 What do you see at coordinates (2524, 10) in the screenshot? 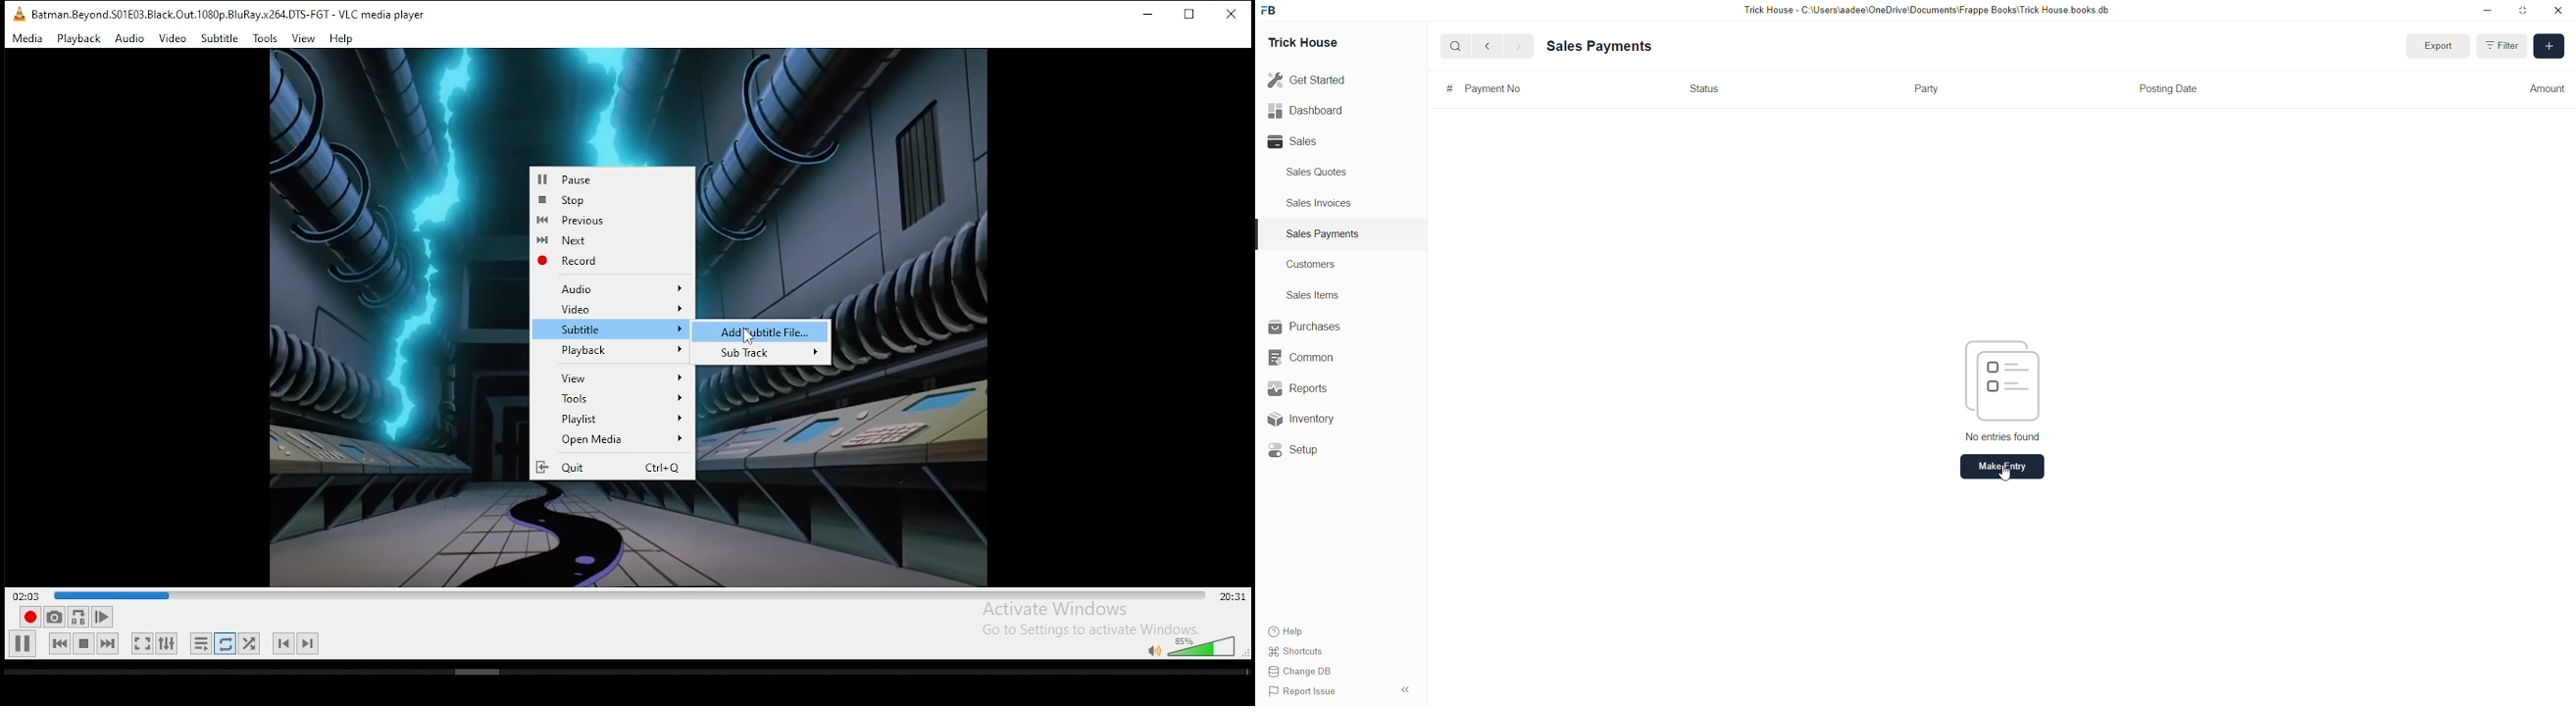
I see `resize` at bounding box center [2524, 10].